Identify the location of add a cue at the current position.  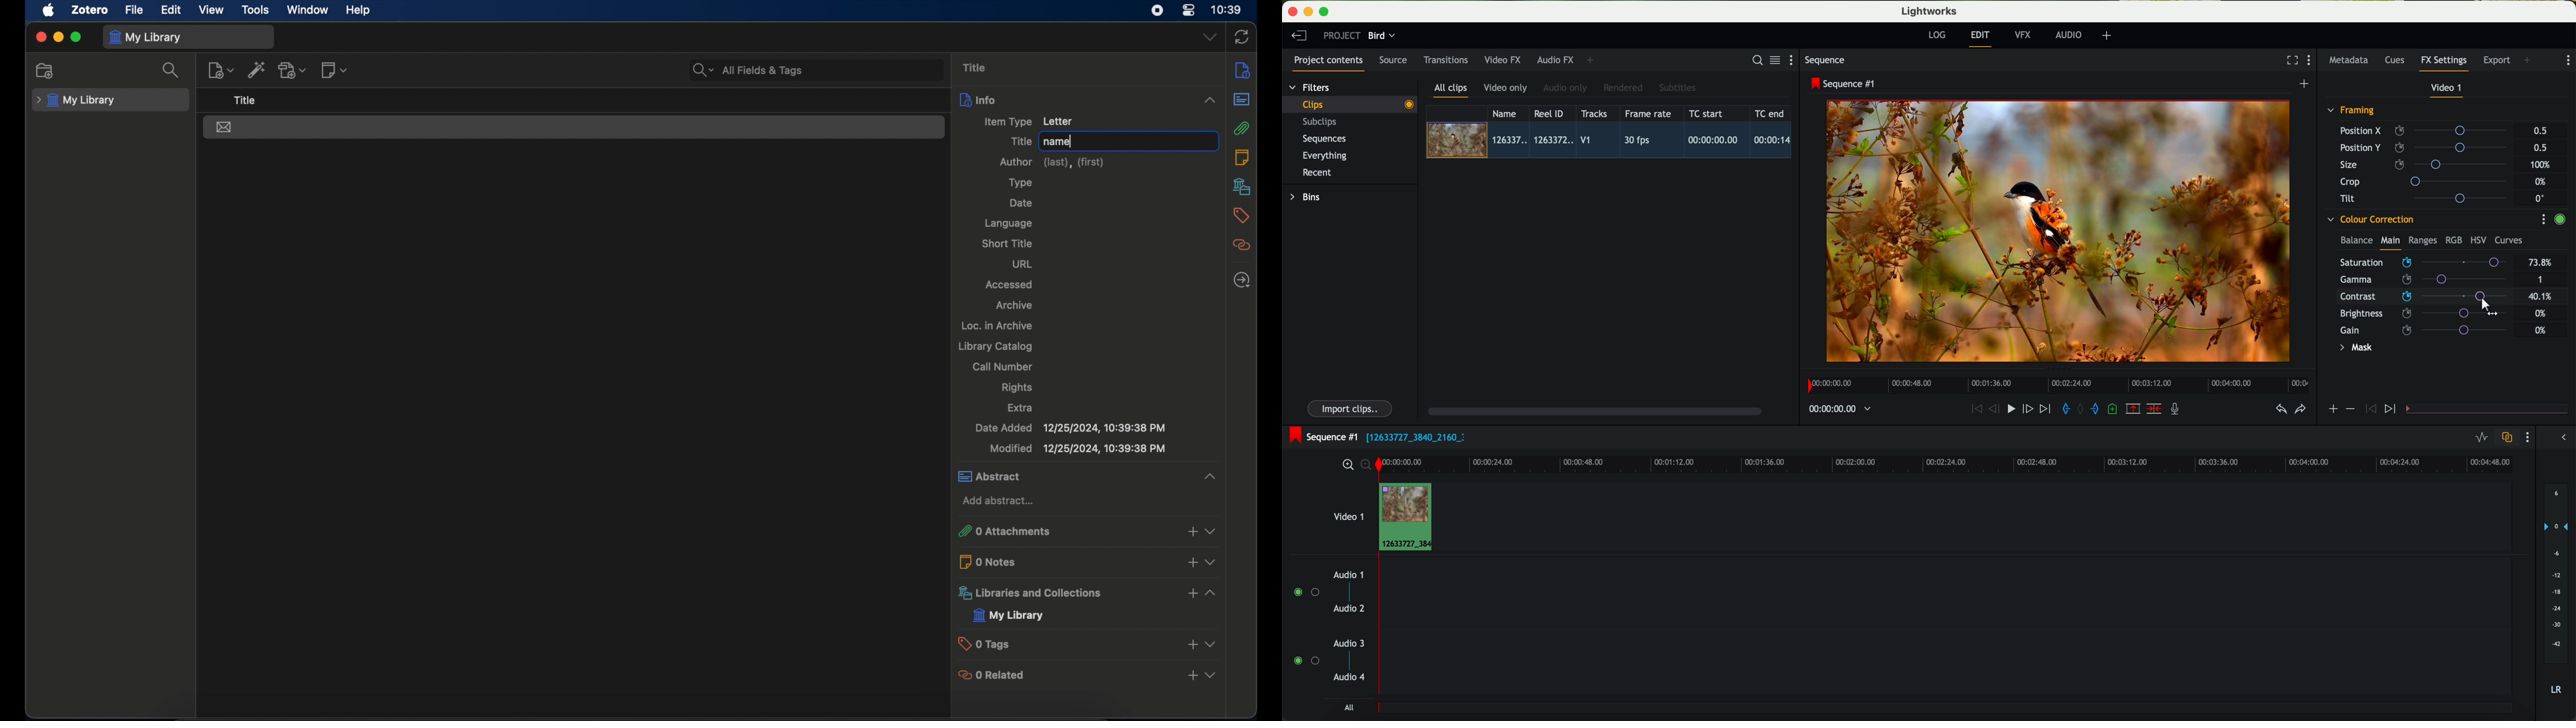
(2114, 409).